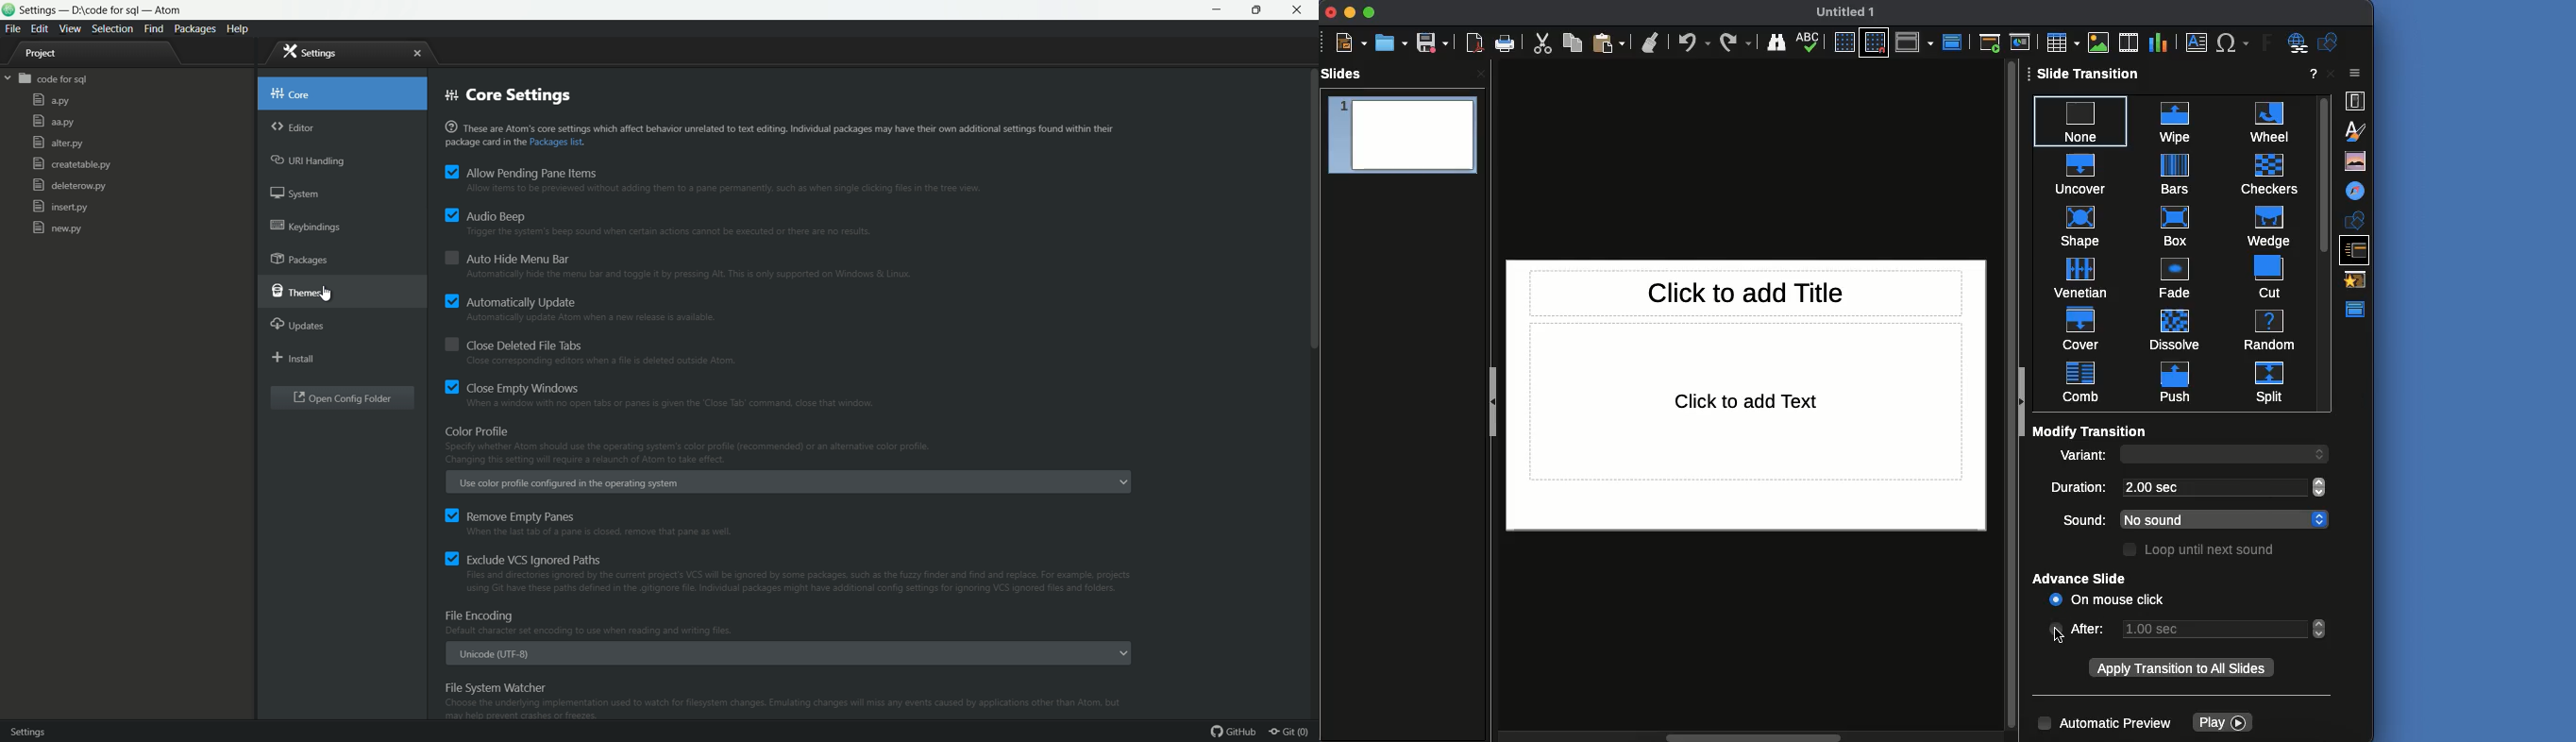  What do you see at coordinates (1573, 43) in the screenshot?
I see `Copy` at bounding box center [1573, 43].